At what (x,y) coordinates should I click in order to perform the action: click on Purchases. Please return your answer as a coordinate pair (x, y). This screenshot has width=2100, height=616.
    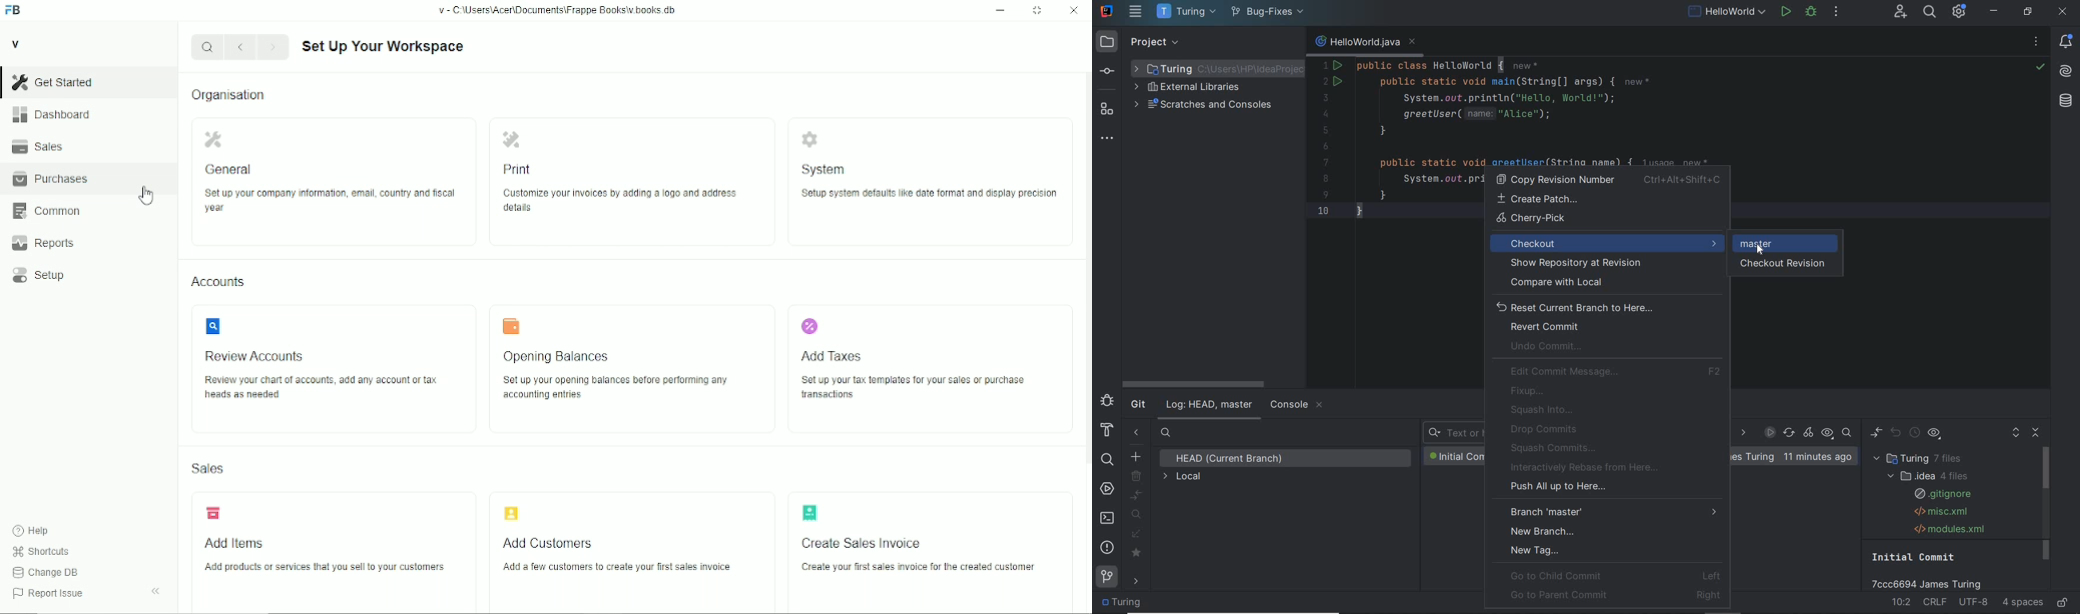
    Looking at the image, I should click on (53, 178).